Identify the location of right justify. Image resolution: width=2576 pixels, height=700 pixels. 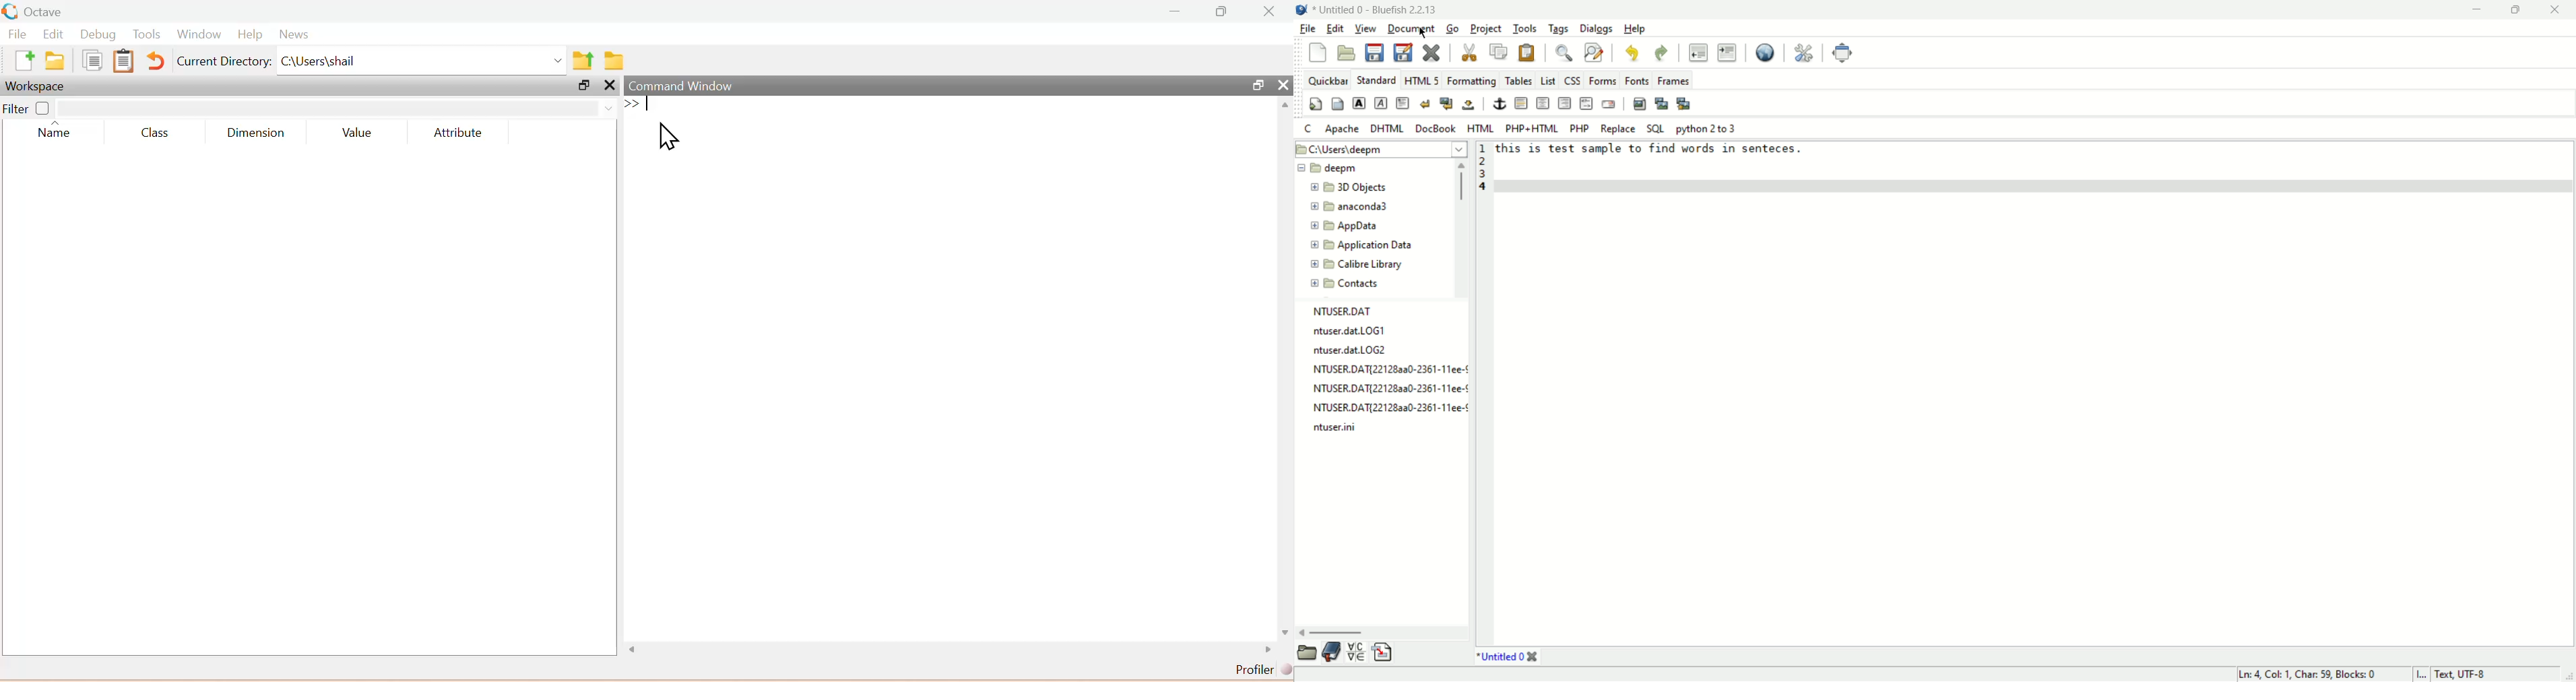
(1565, 103).